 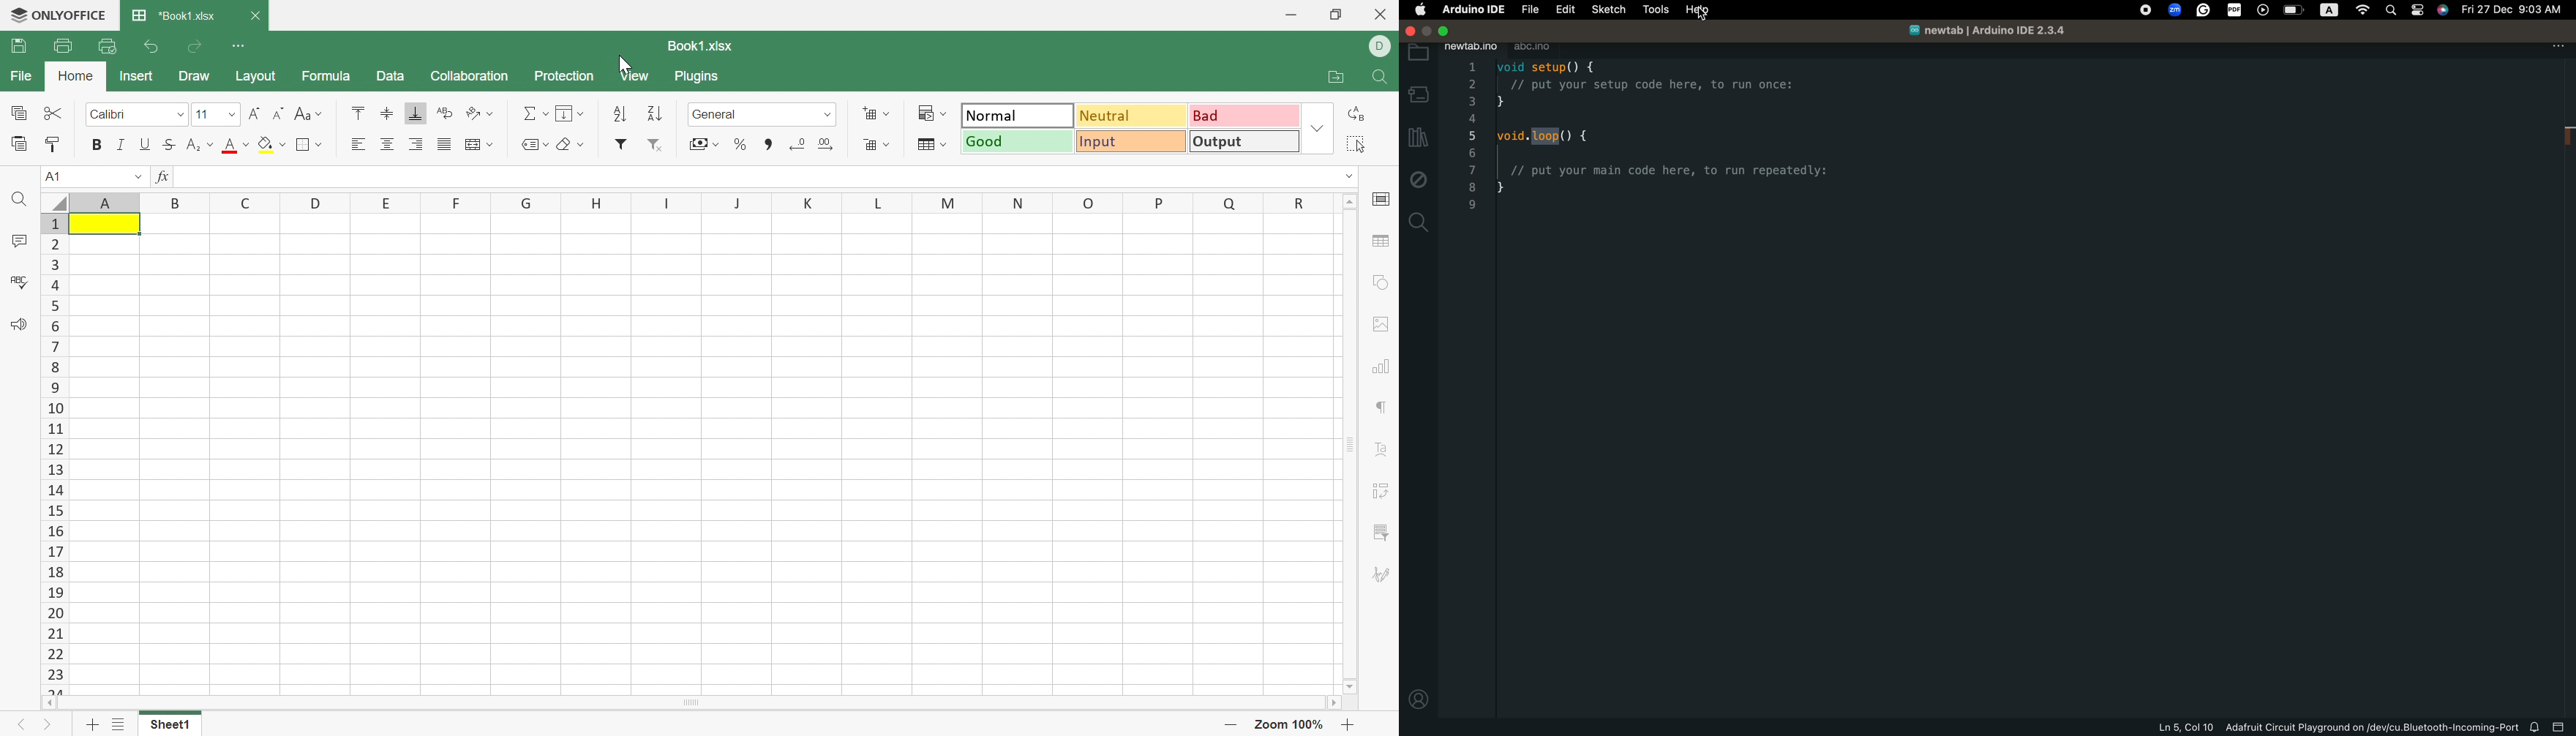 What do you see at coordinates (565, 75) in the screenshot?
I see `Protection` at bounding box center [565, 75].